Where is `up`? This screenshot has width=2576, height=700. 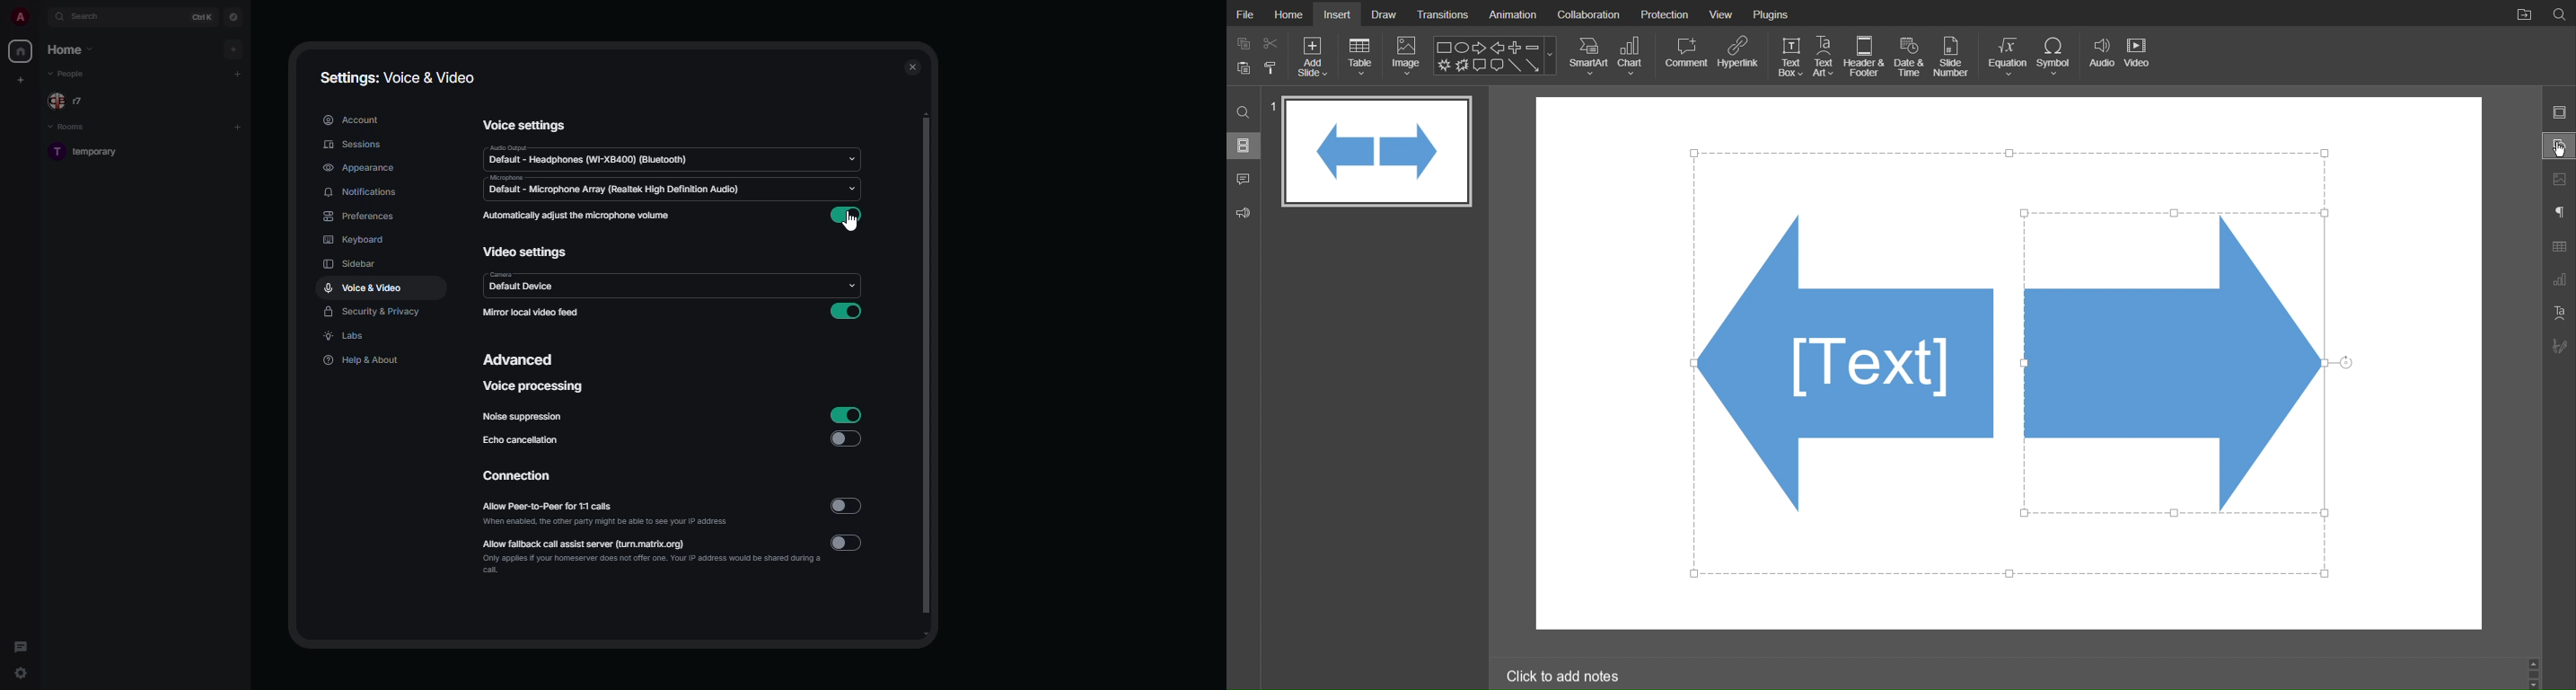 up is located at coordinates (2537, 665).